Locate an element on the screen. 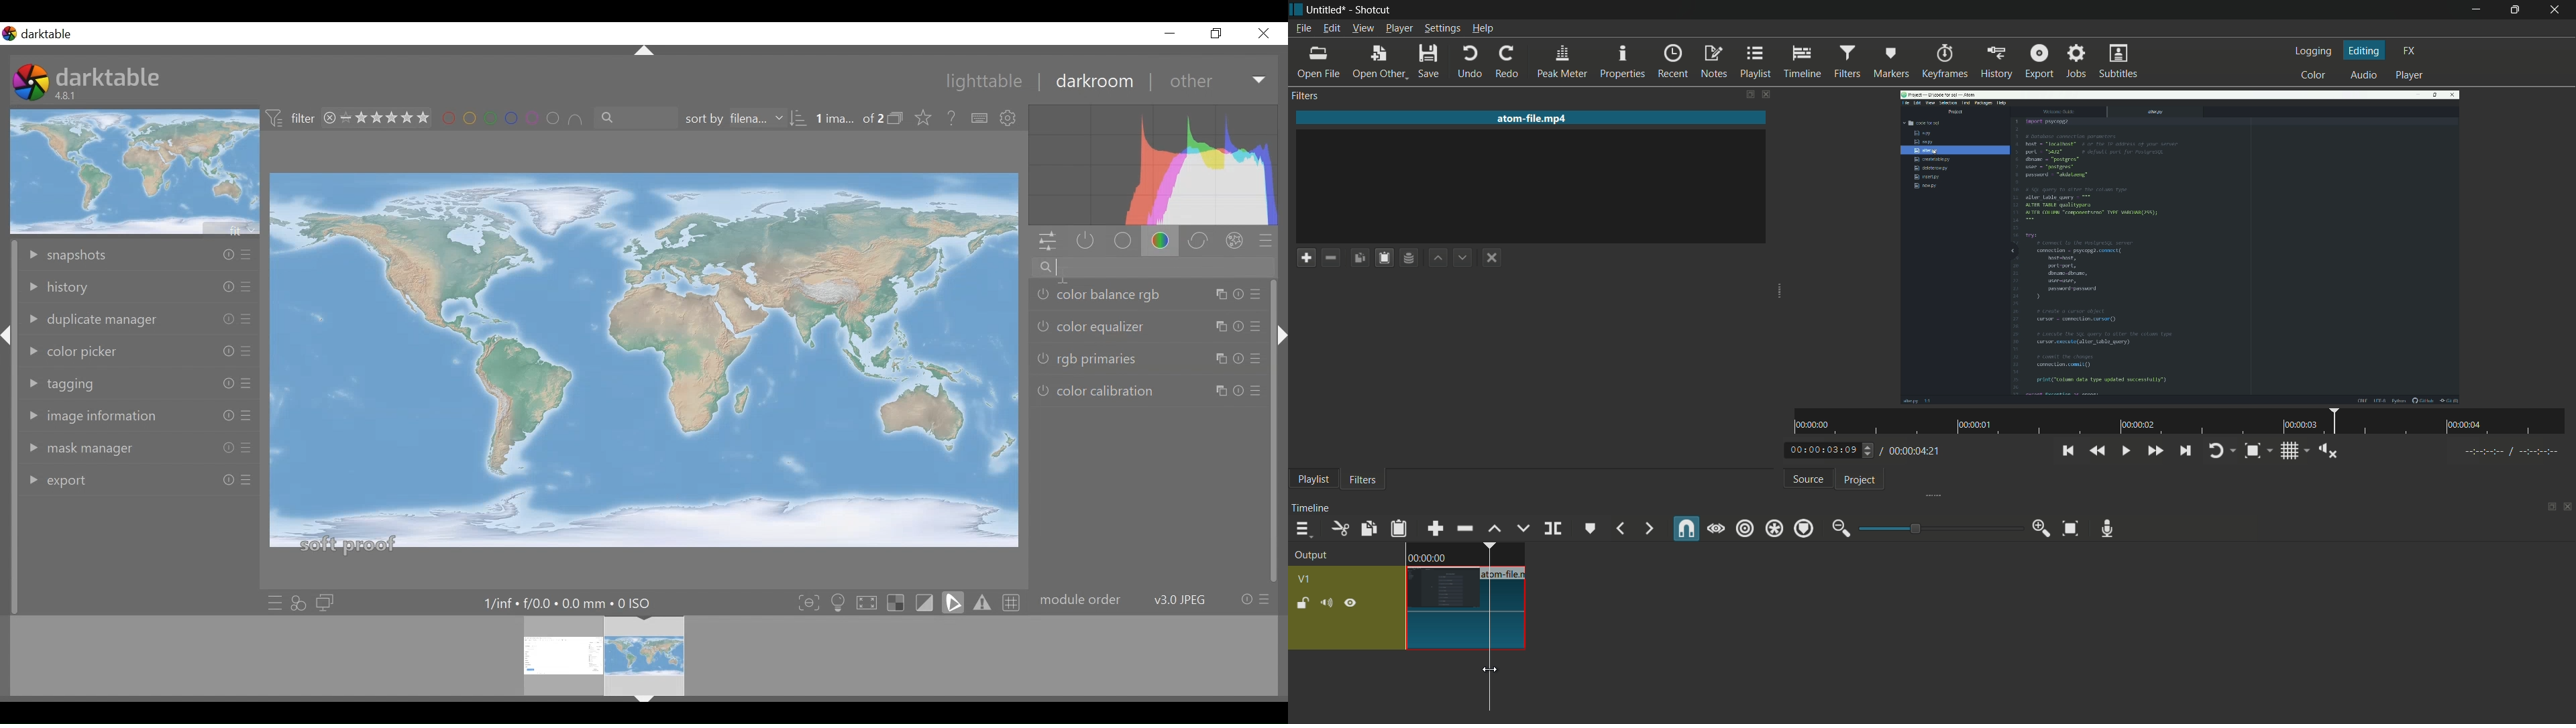 The width and height of the screenshot is (2576, 728). filters is located at coordinates (1846, 62).